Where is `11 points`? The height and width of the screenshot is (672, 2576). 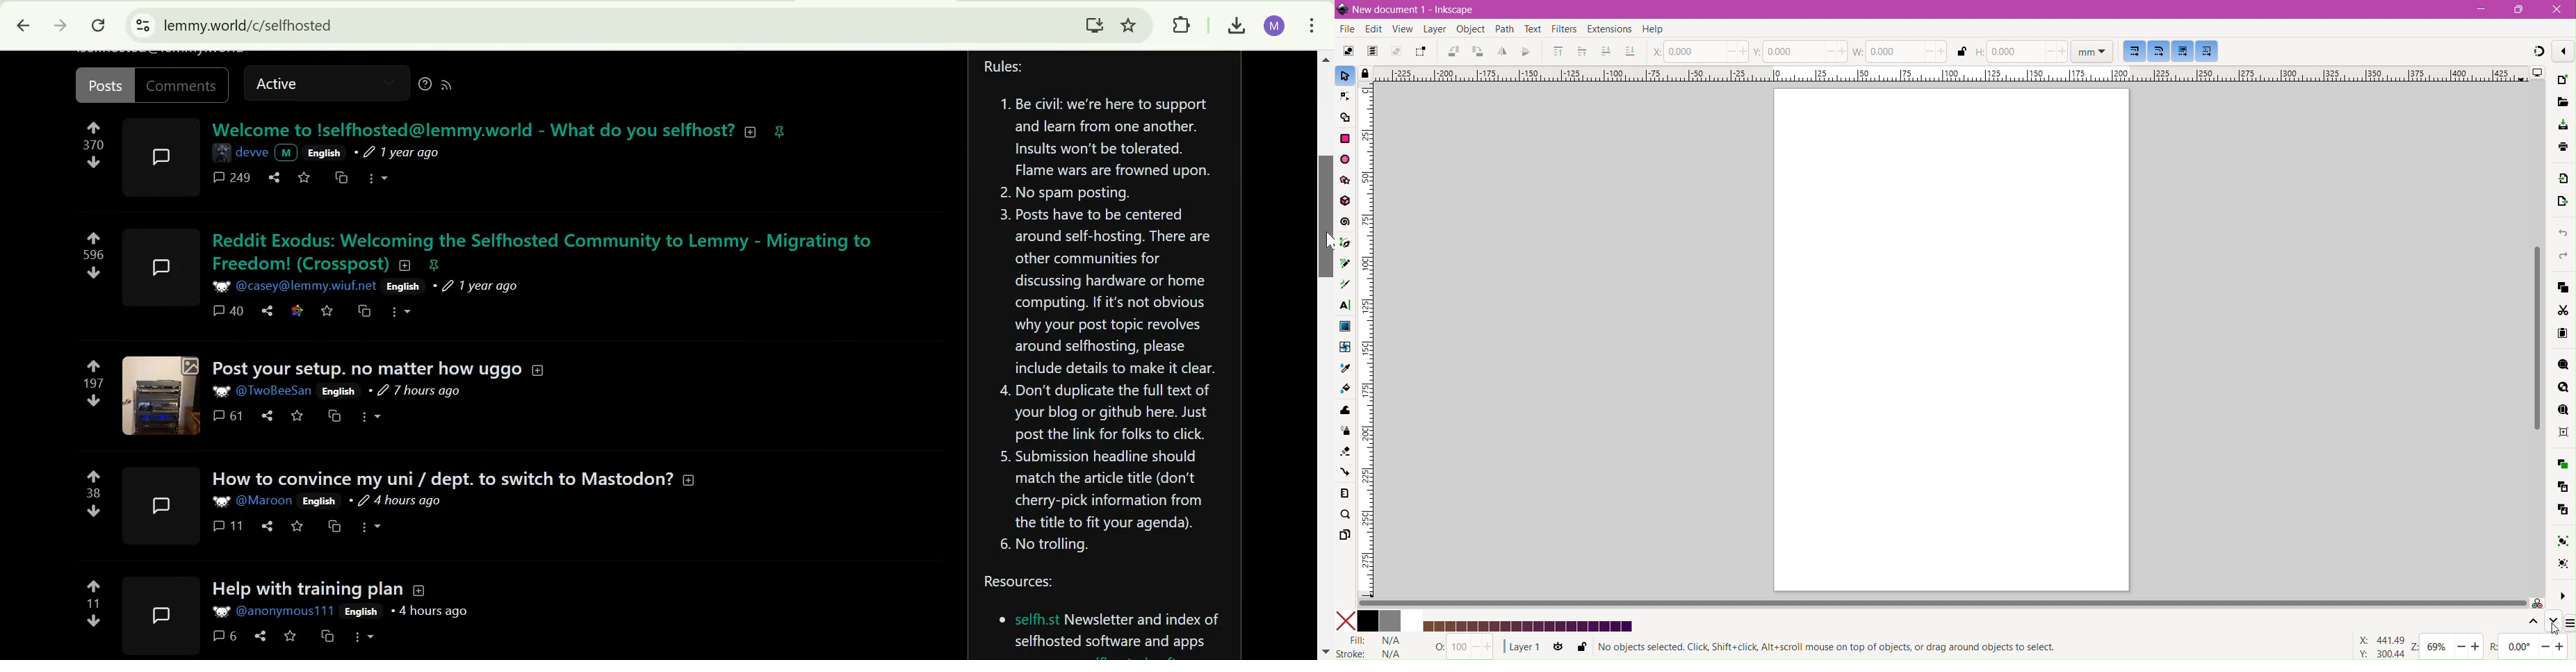 11 points is located at coordinates (94, 603).